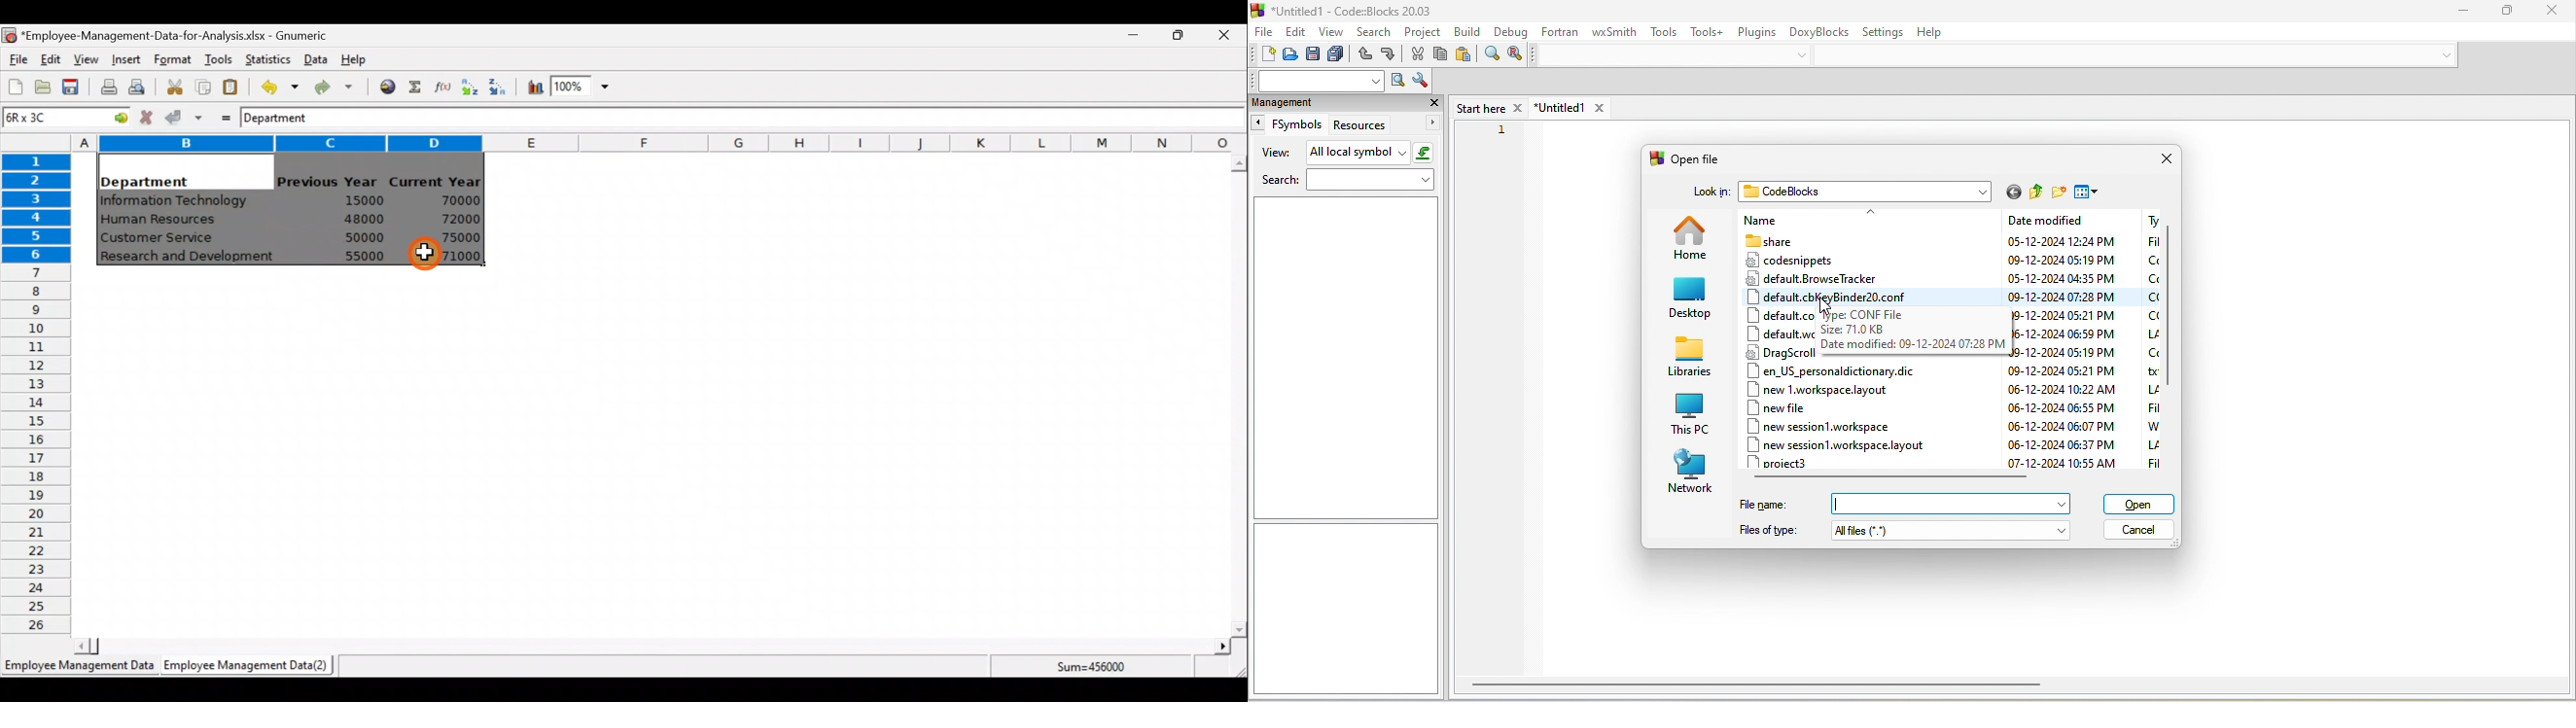 The height and width of the screenshot is (728, 2576). Describe the element at coordinates (1837, 280) in the screenshot. I see `default browse tracker` at that location.